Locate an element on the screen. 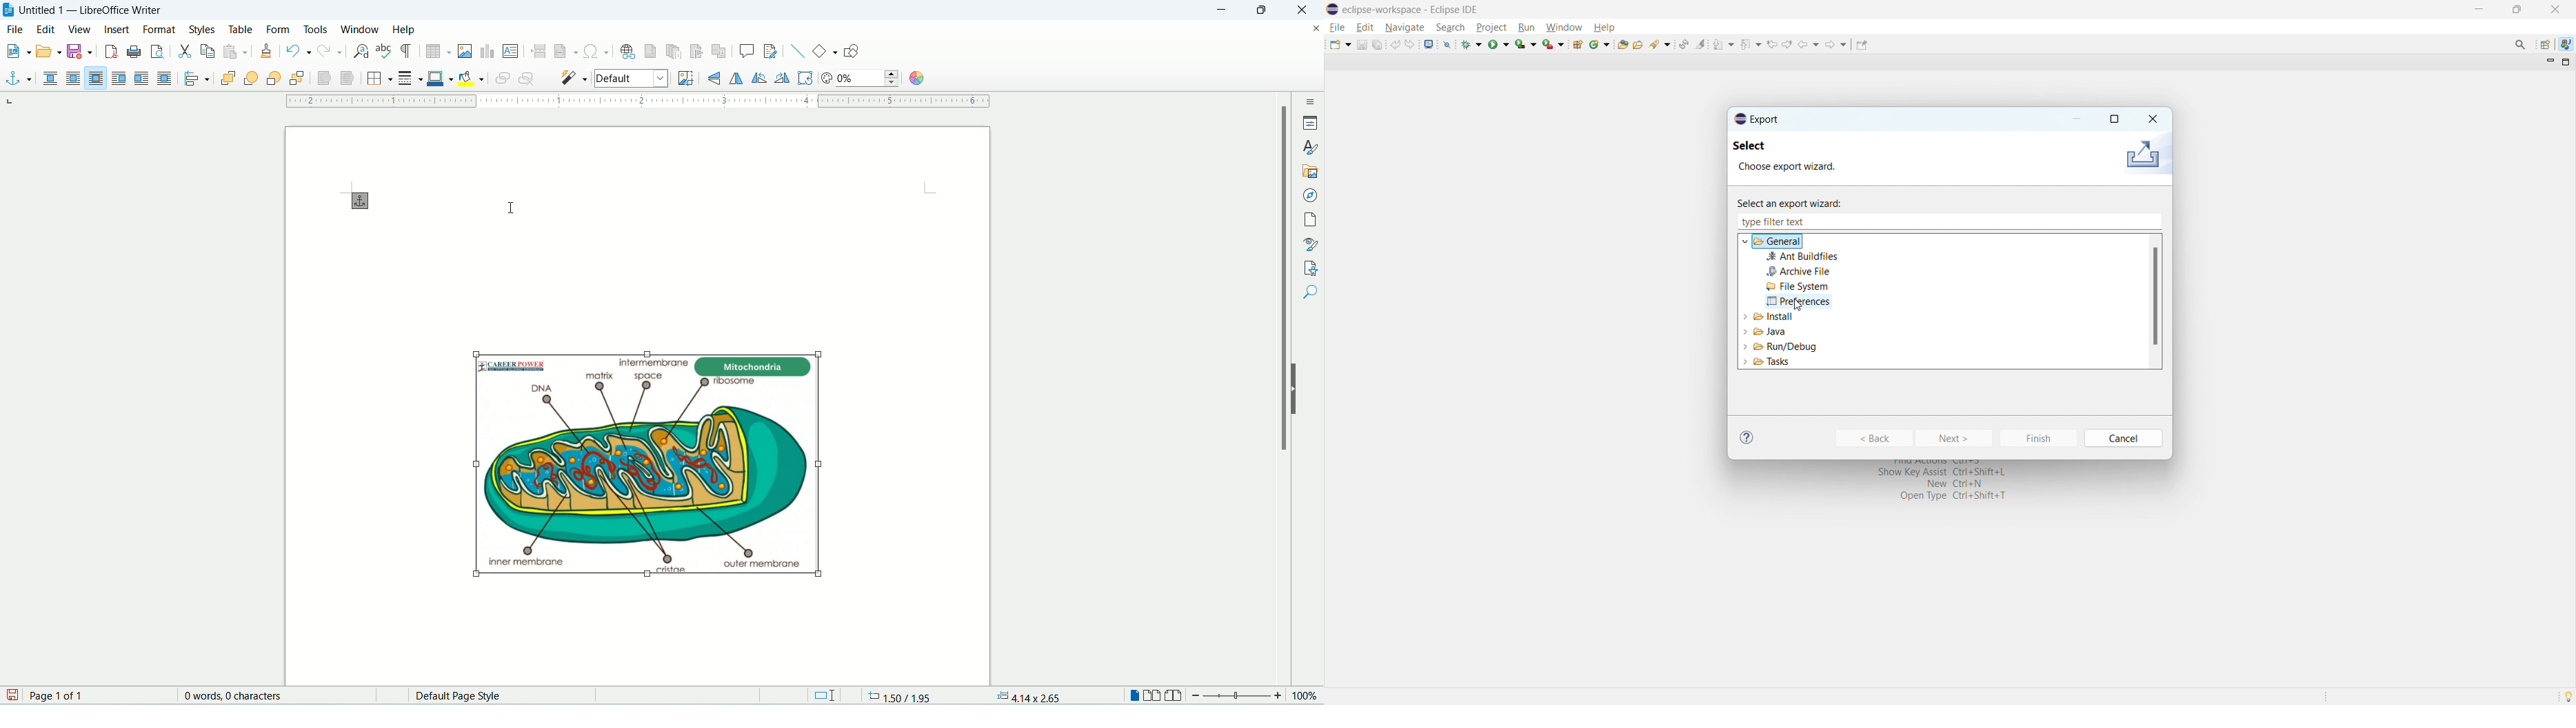 This screenshot has height=728, width=2576. accessibility check is located at coordinates (1310, 292).